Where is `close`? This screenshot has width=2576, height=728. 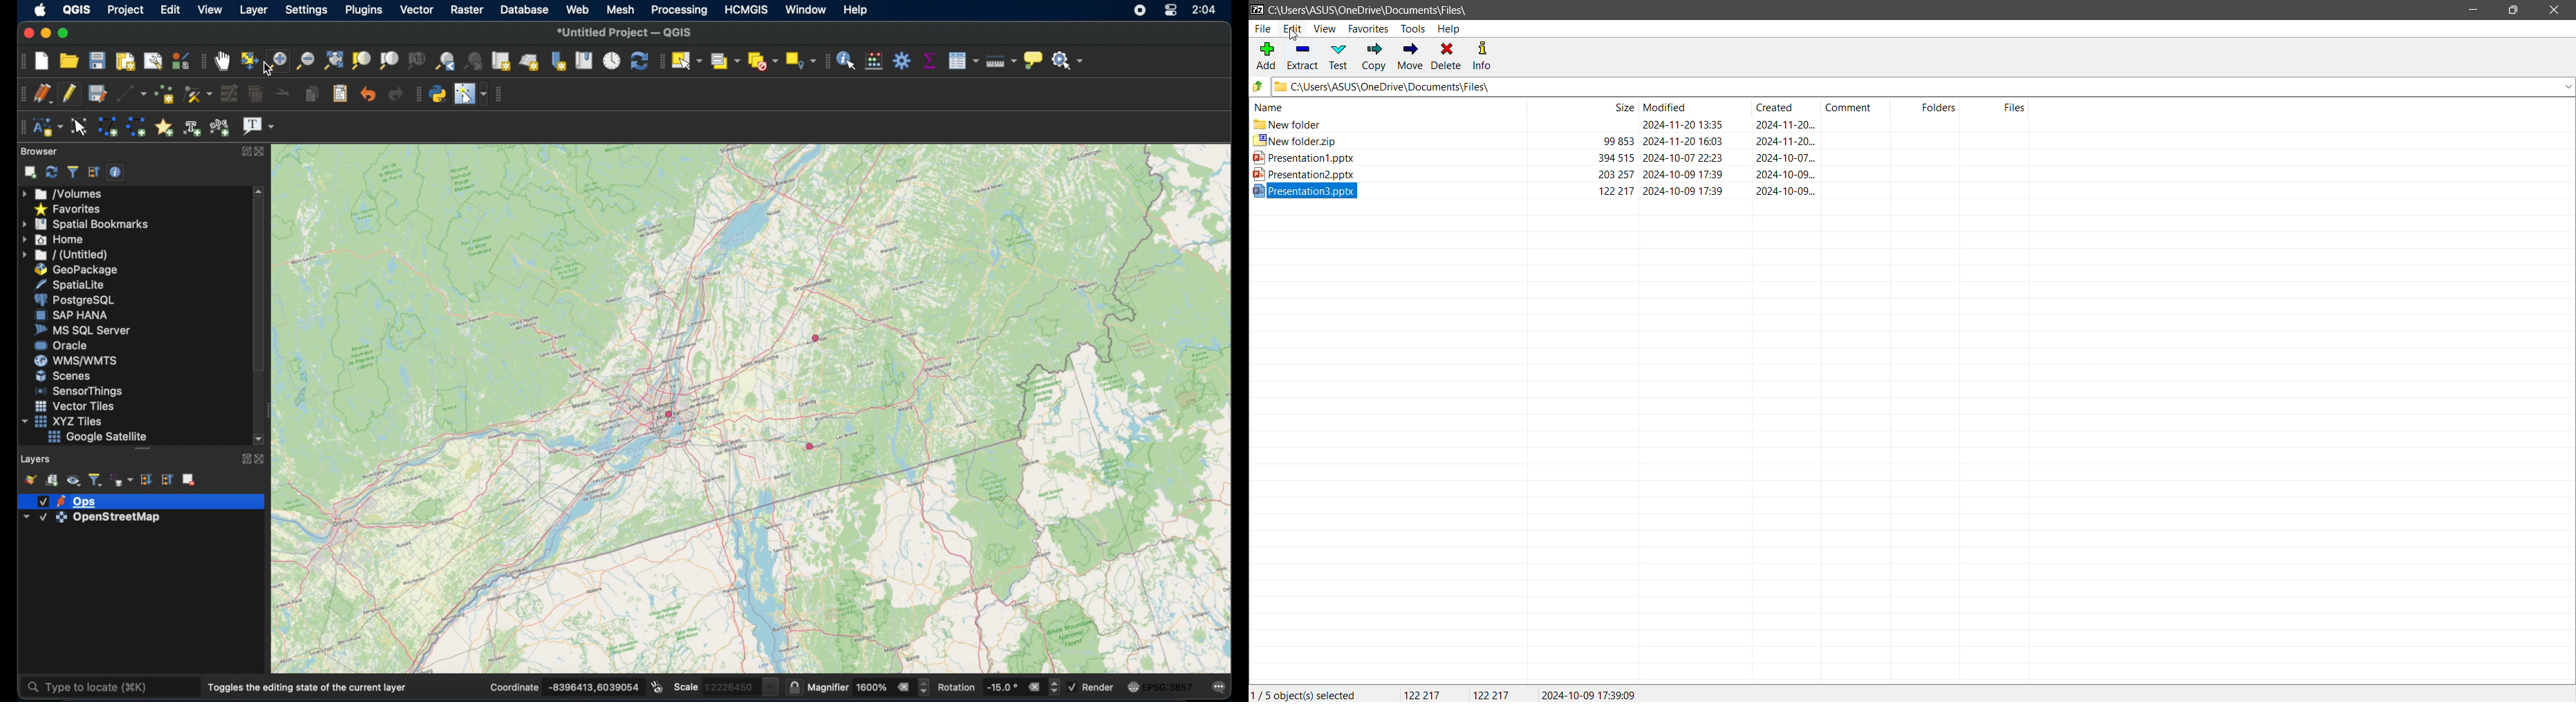
close is located at coordinates (263, 460).